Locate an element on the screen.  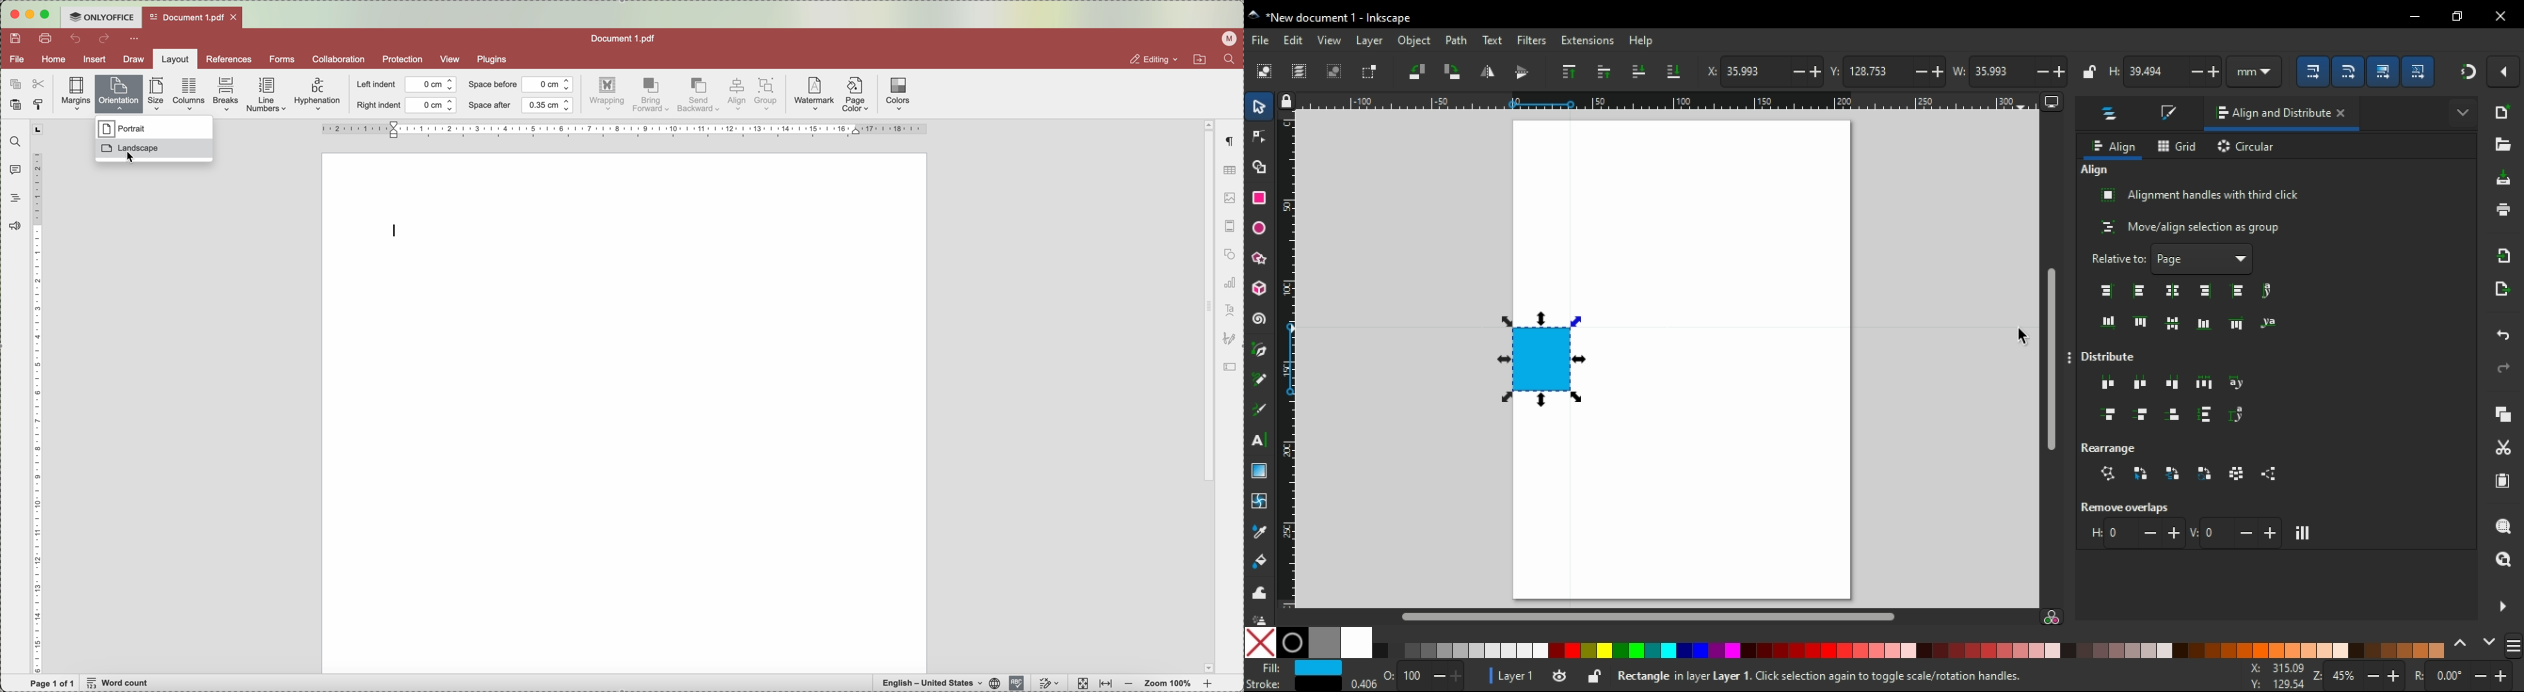
collaboration is located at coordinates (338, 59).